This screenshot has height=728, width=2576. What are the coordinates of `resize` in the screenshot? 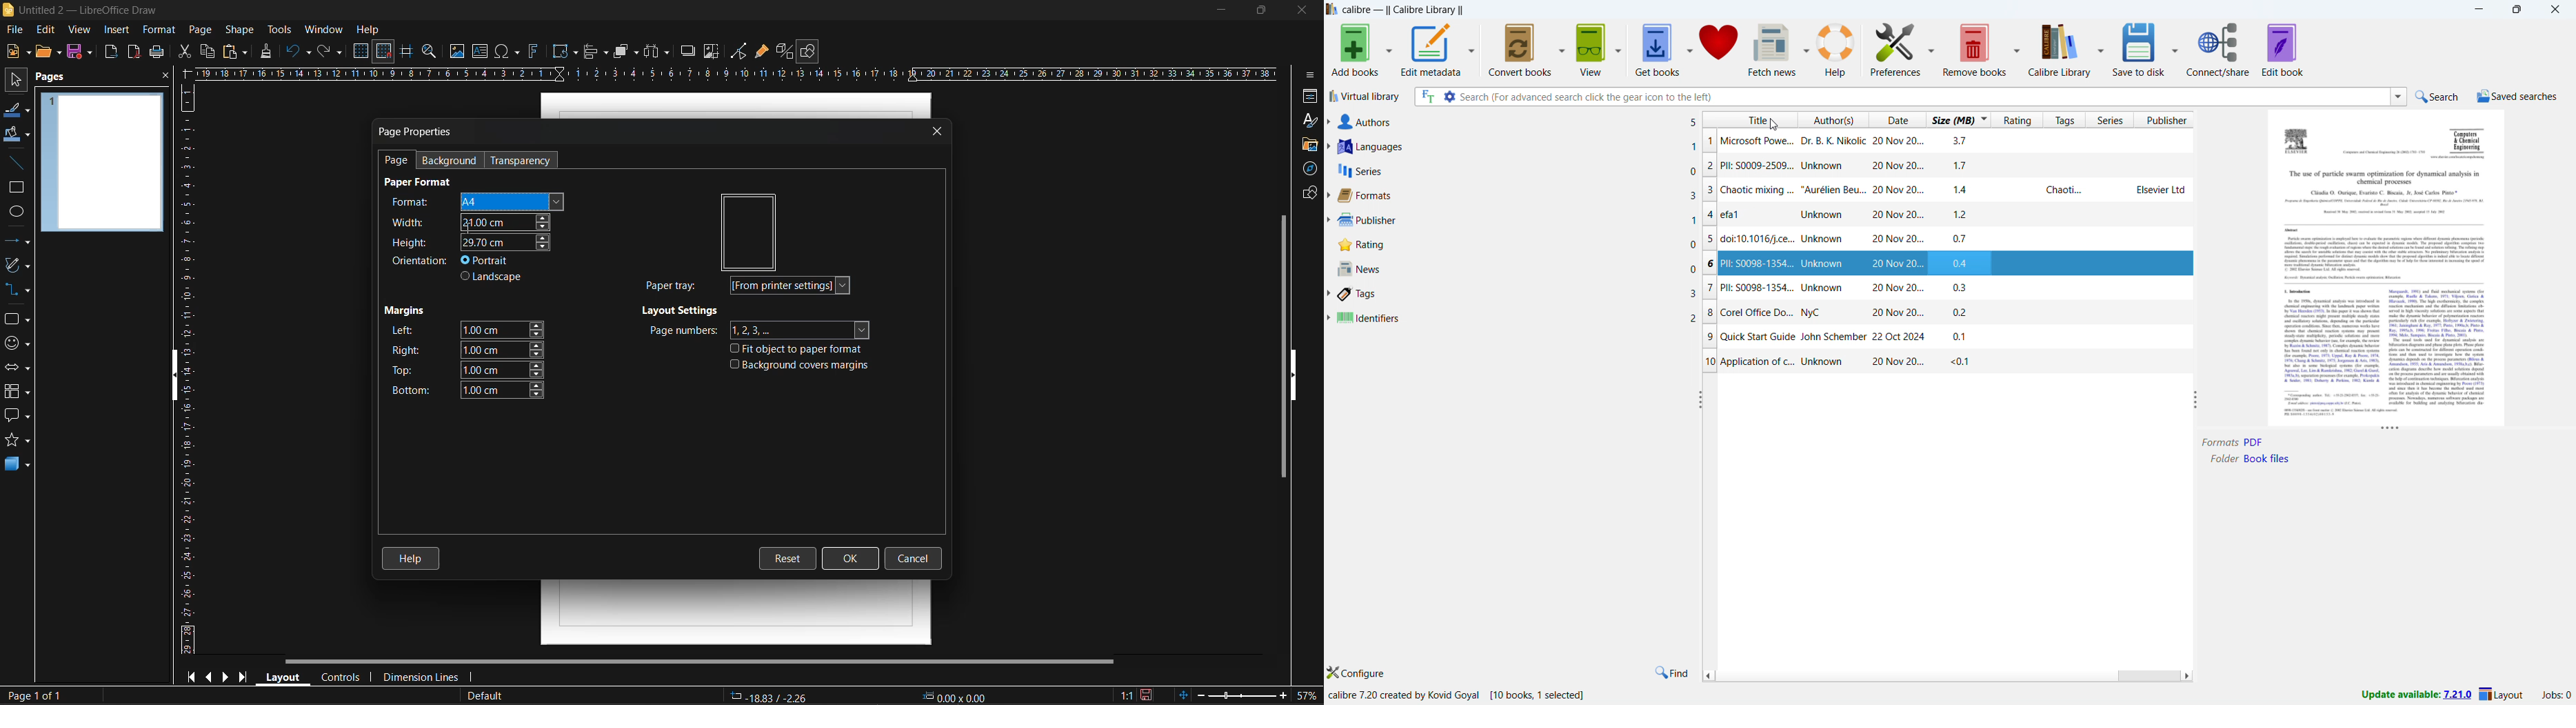 It's located at (2196, 400).